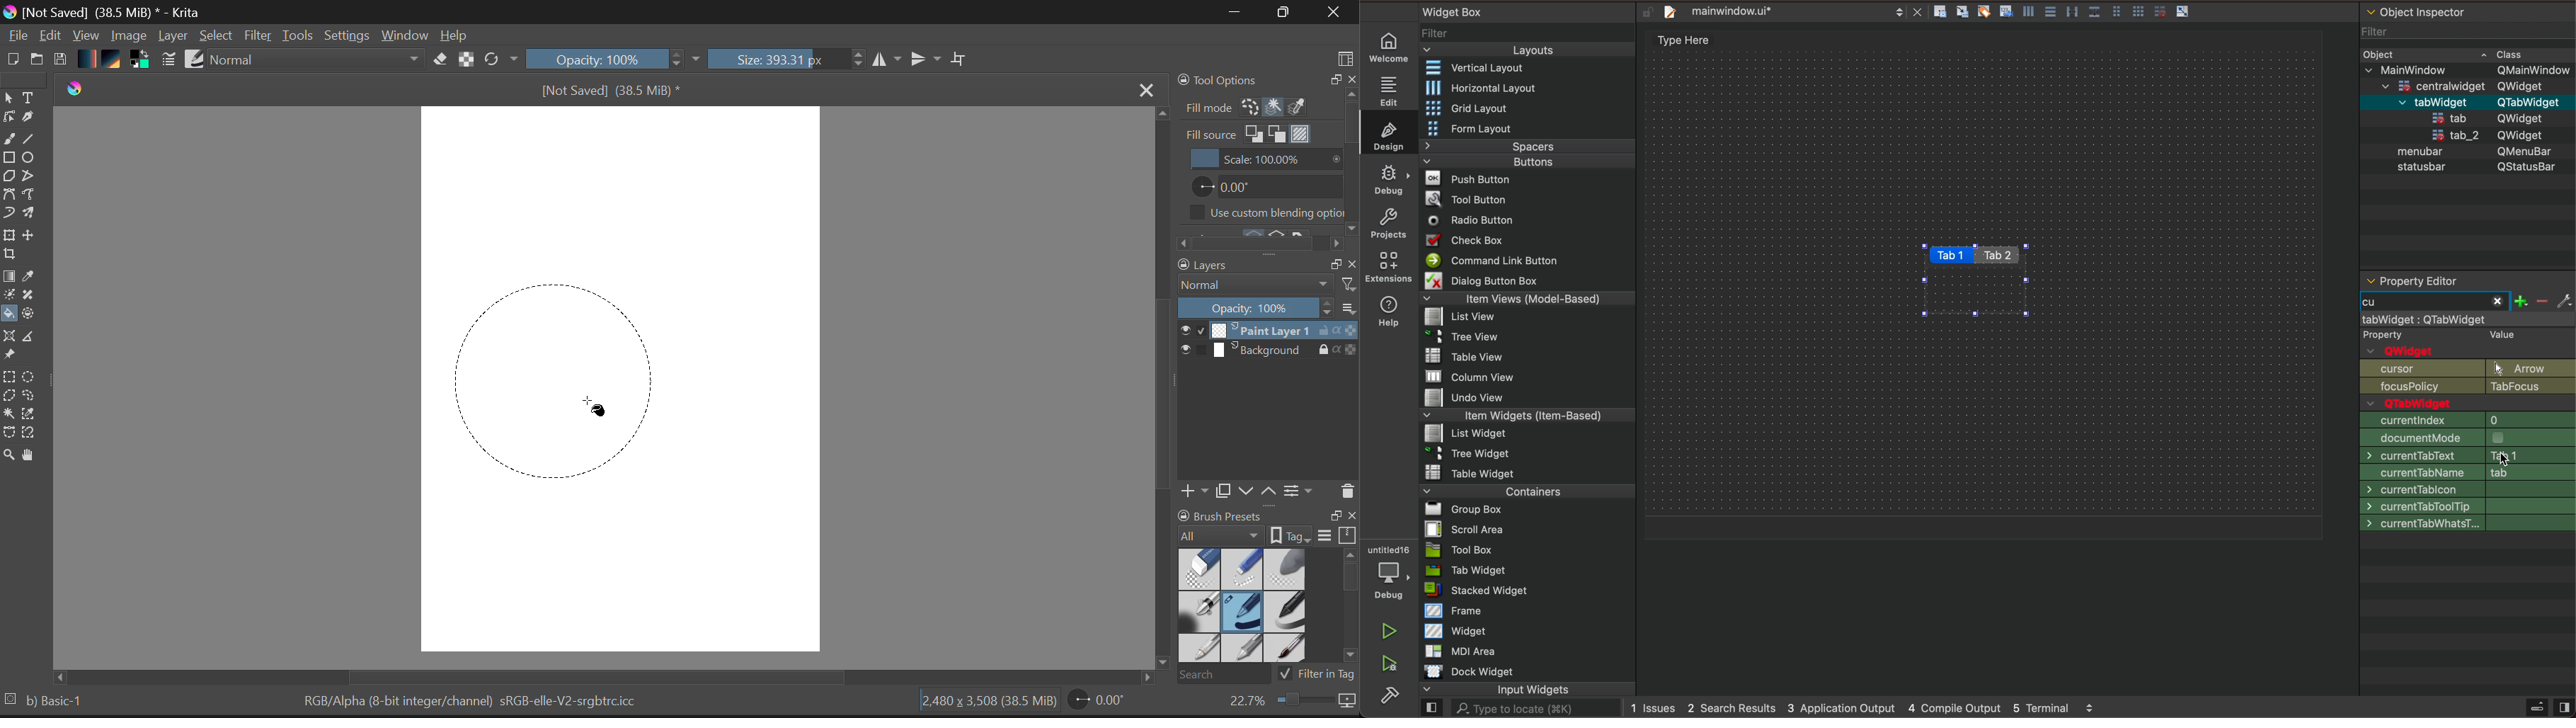 Image resolution: width=2576 pixels, height=728 pixels. I want to click on Layer, so click(173, 38).